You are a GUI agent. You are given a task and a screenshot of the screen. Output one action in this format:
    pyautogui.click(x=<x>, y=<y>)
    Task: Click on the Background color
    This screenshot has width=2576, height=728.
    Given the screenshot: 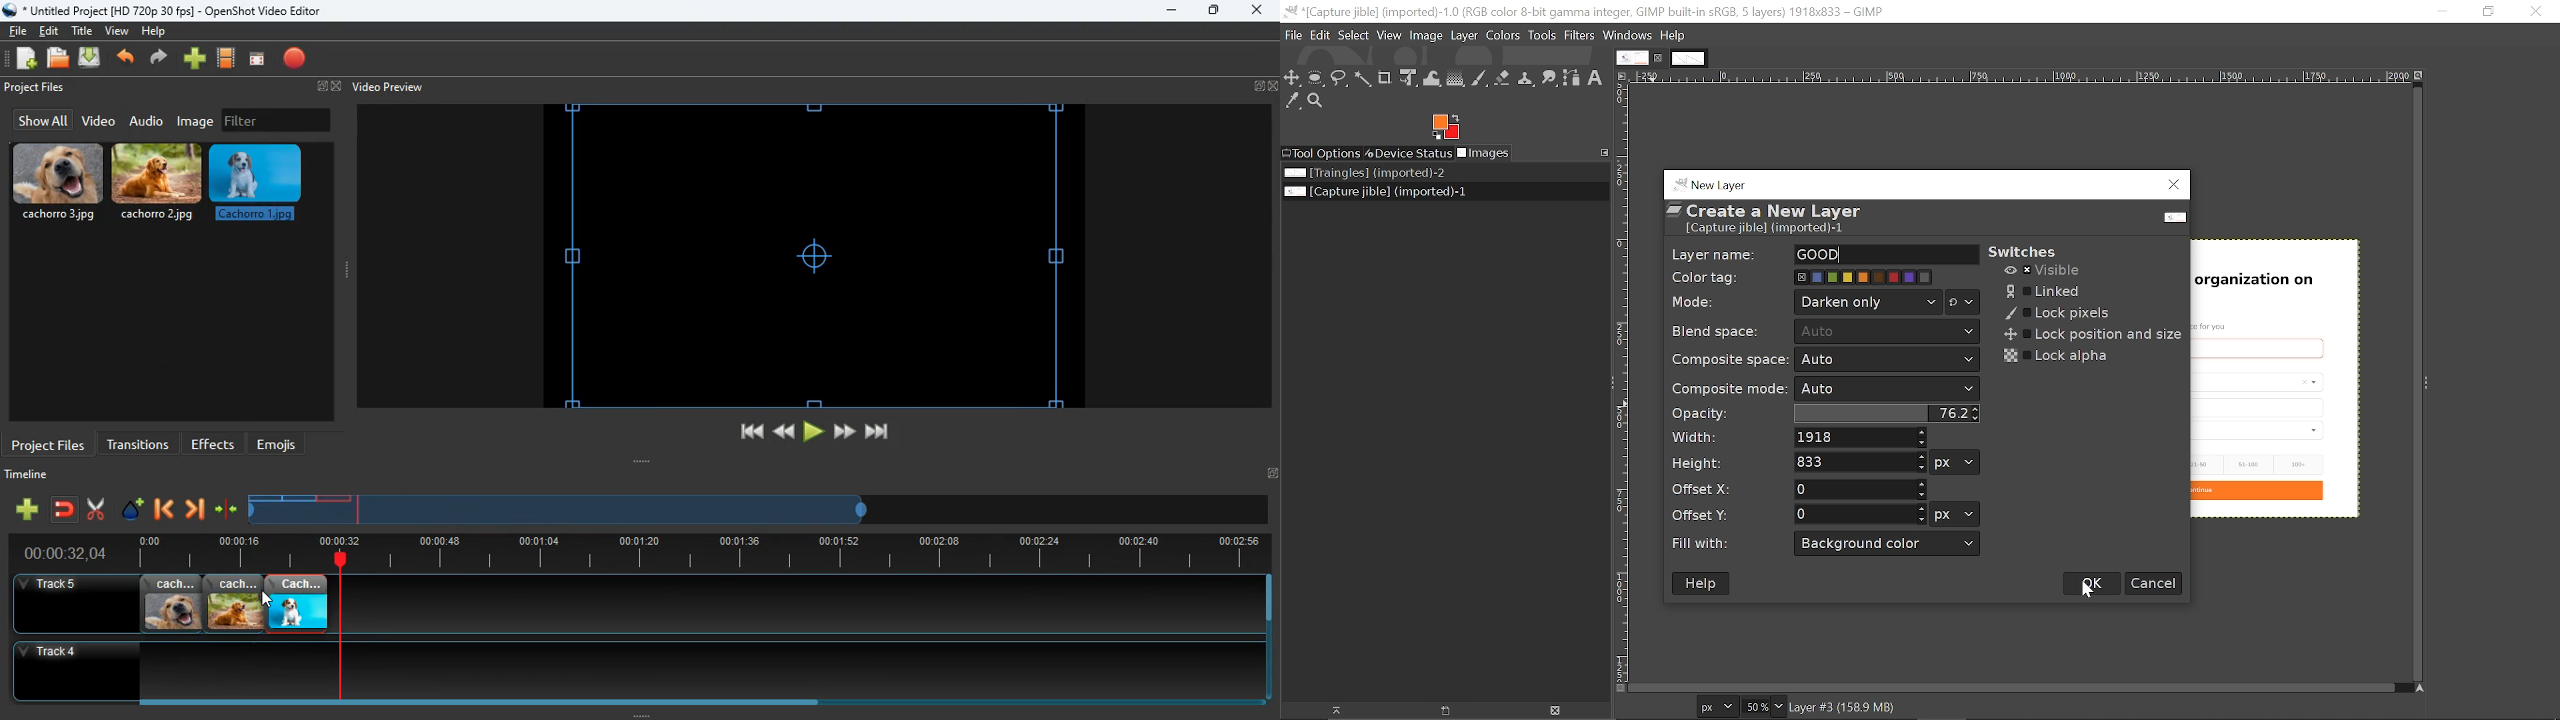 What is the action you would take?
    pyautogui.click(x=1888, y=544)
    